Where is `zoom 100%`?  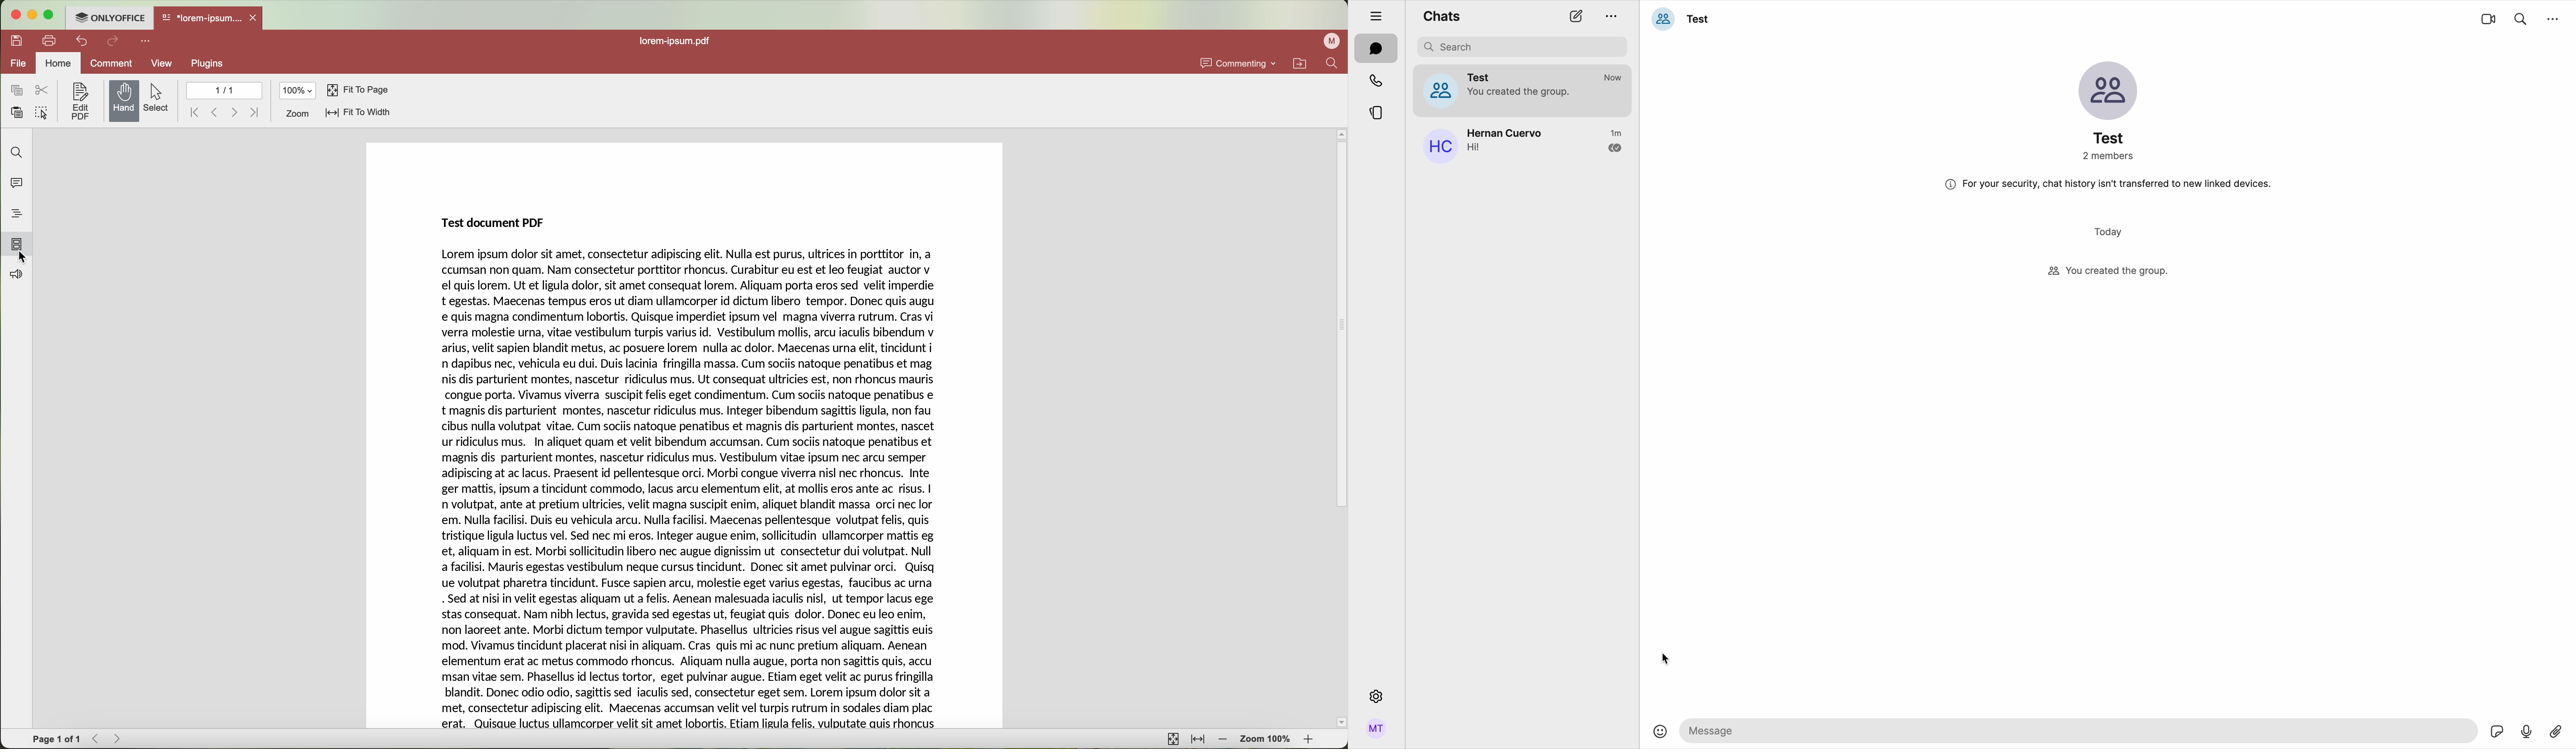
zoom 100% is located at coordinates (1267, 739).